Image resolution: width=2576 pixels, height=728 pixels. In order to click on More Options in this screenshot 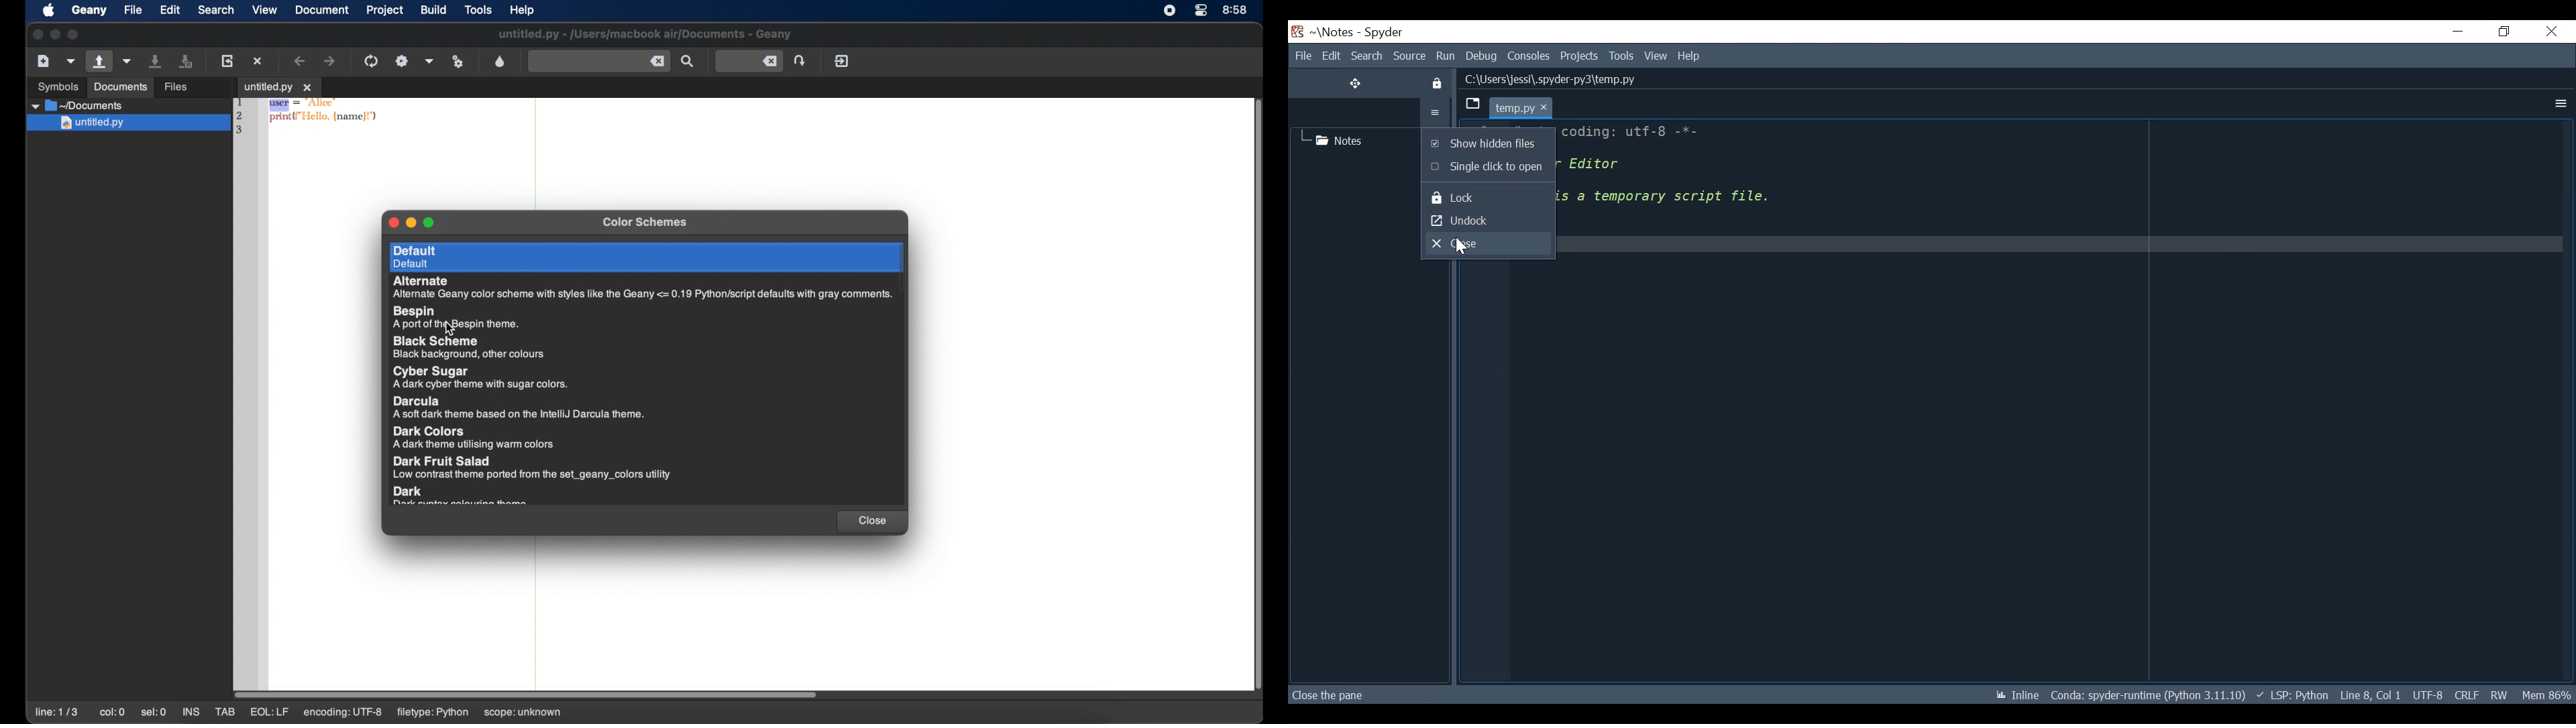, I will do `click(2559, 104)`.